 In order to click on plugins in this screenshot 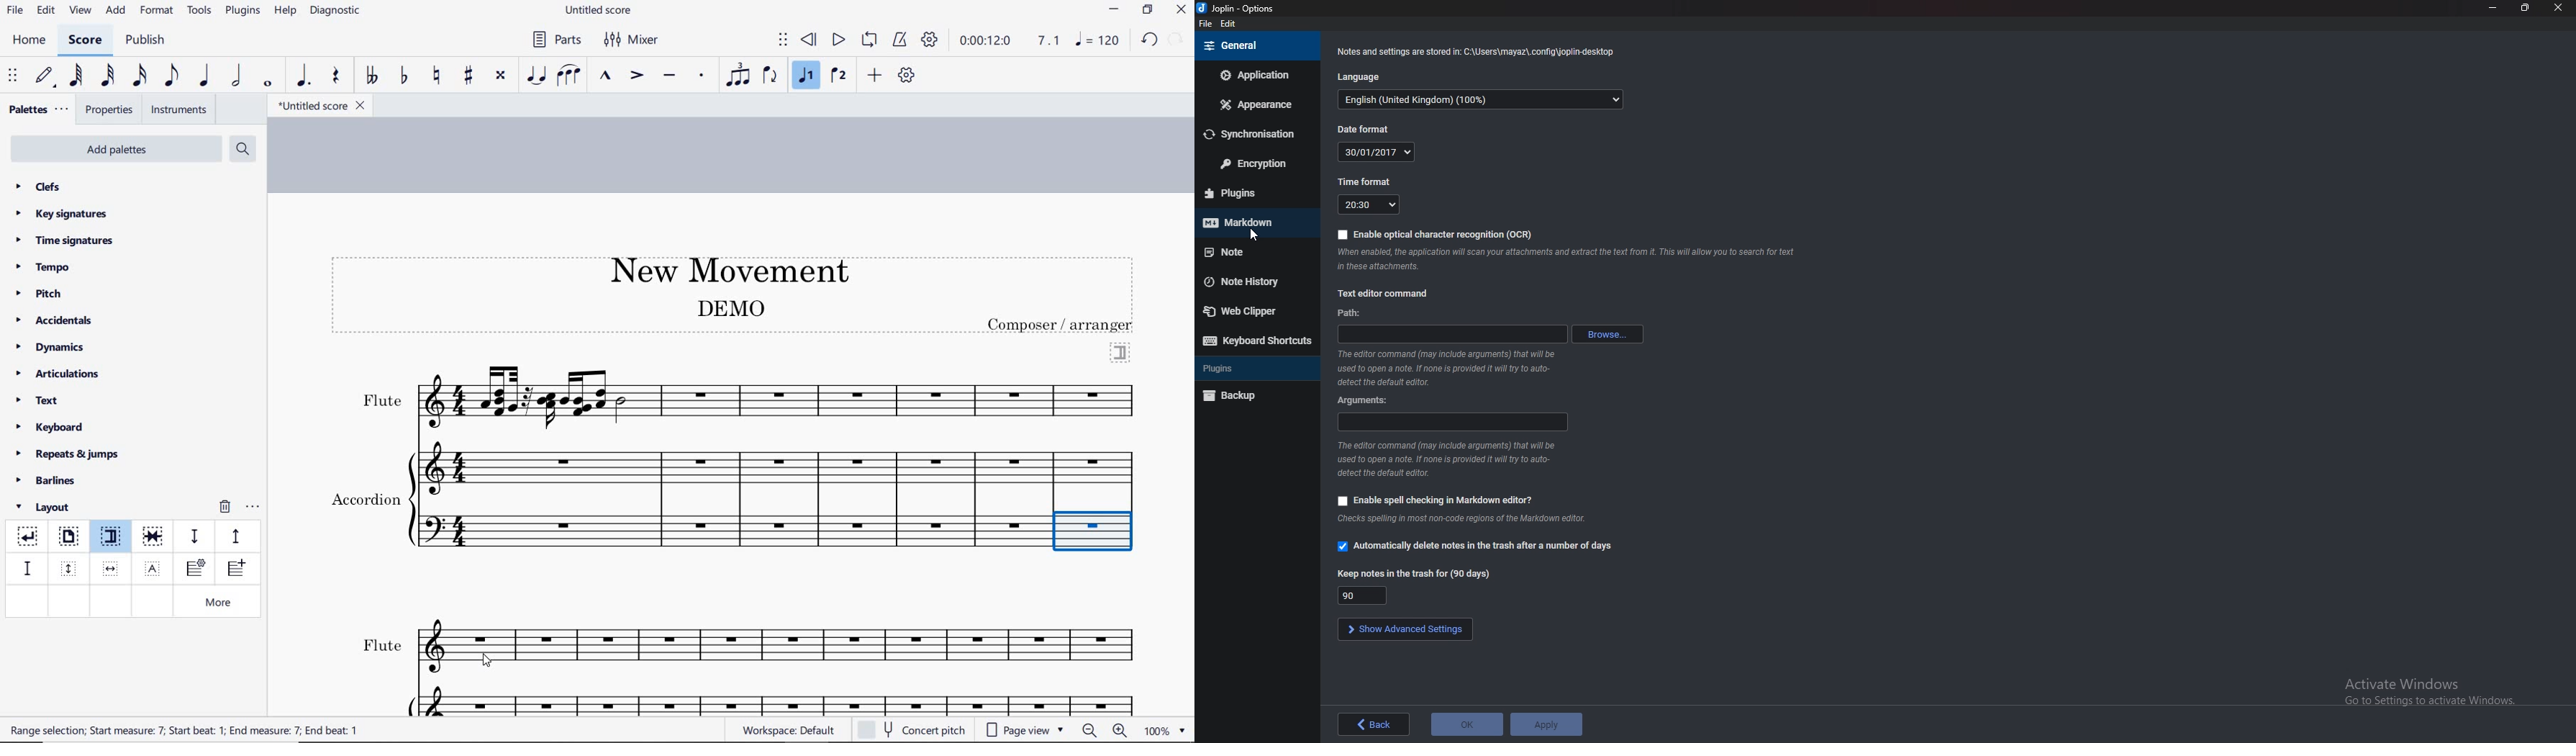, I will do `click(1253, 193)`.